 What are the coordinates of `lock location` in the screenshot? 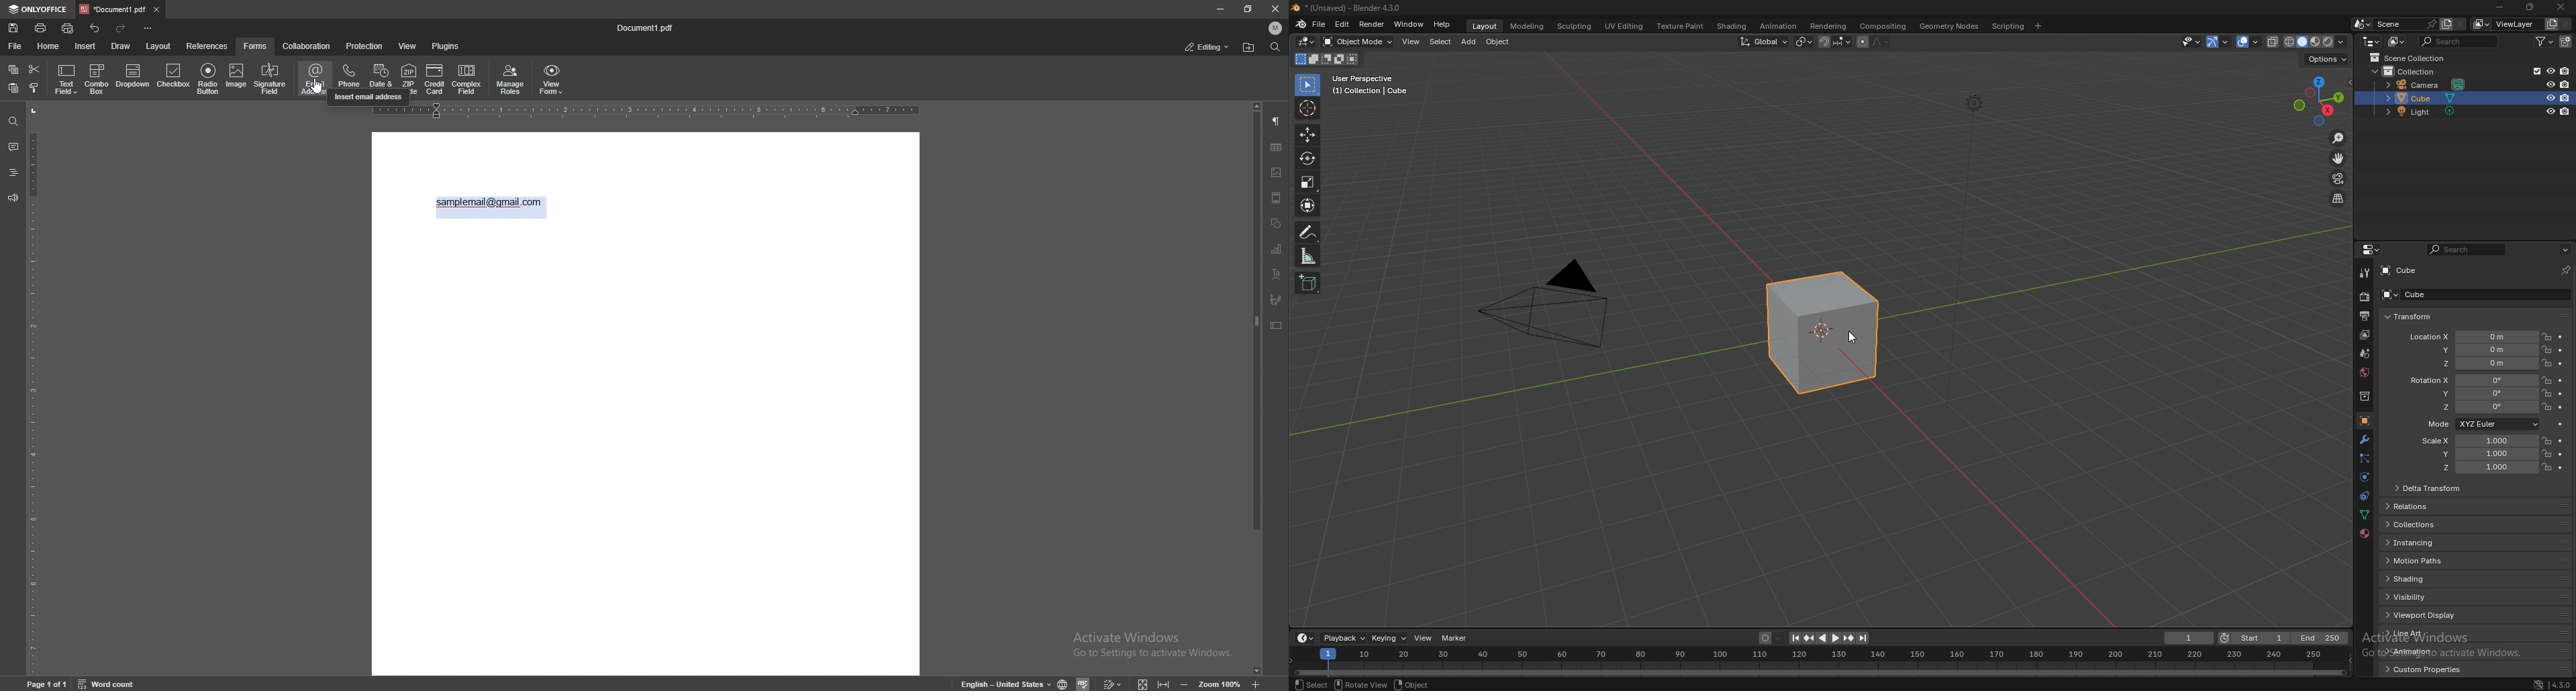 It's located at (2546, 468).